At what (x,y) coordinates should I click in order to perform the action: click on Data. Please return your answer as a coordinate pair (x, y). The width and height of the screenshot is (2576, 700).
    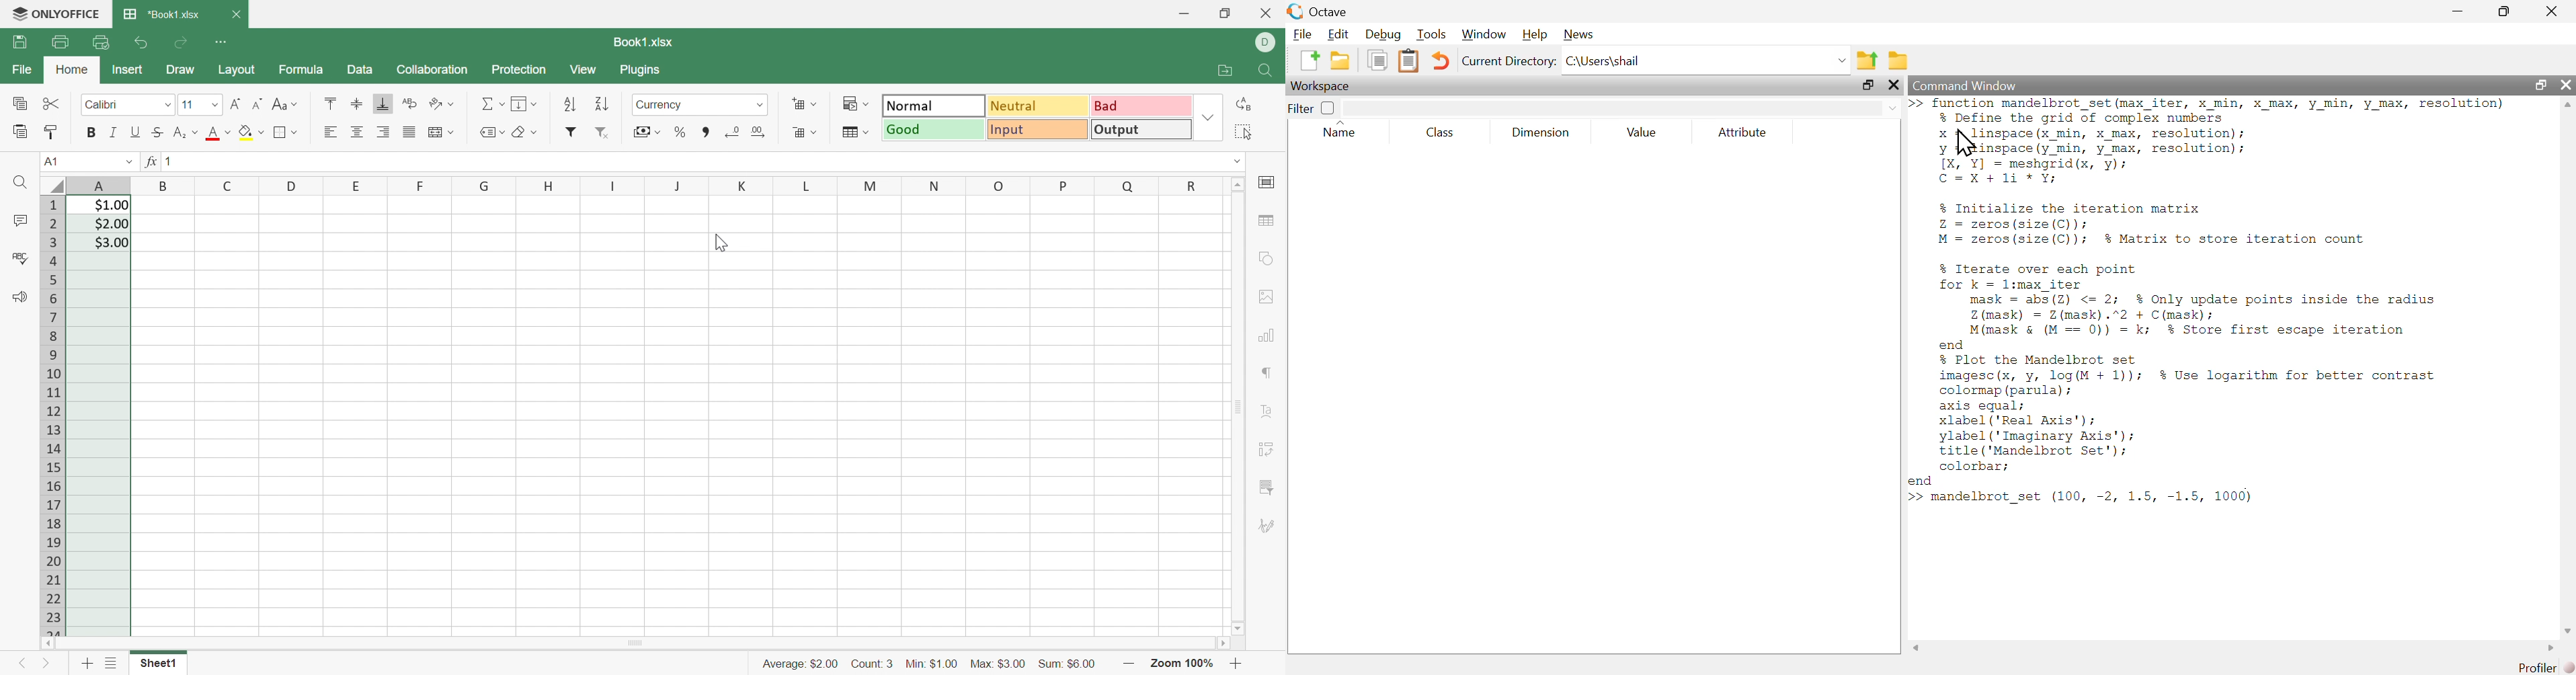
    Looking at the image, I should click on (360, 70).